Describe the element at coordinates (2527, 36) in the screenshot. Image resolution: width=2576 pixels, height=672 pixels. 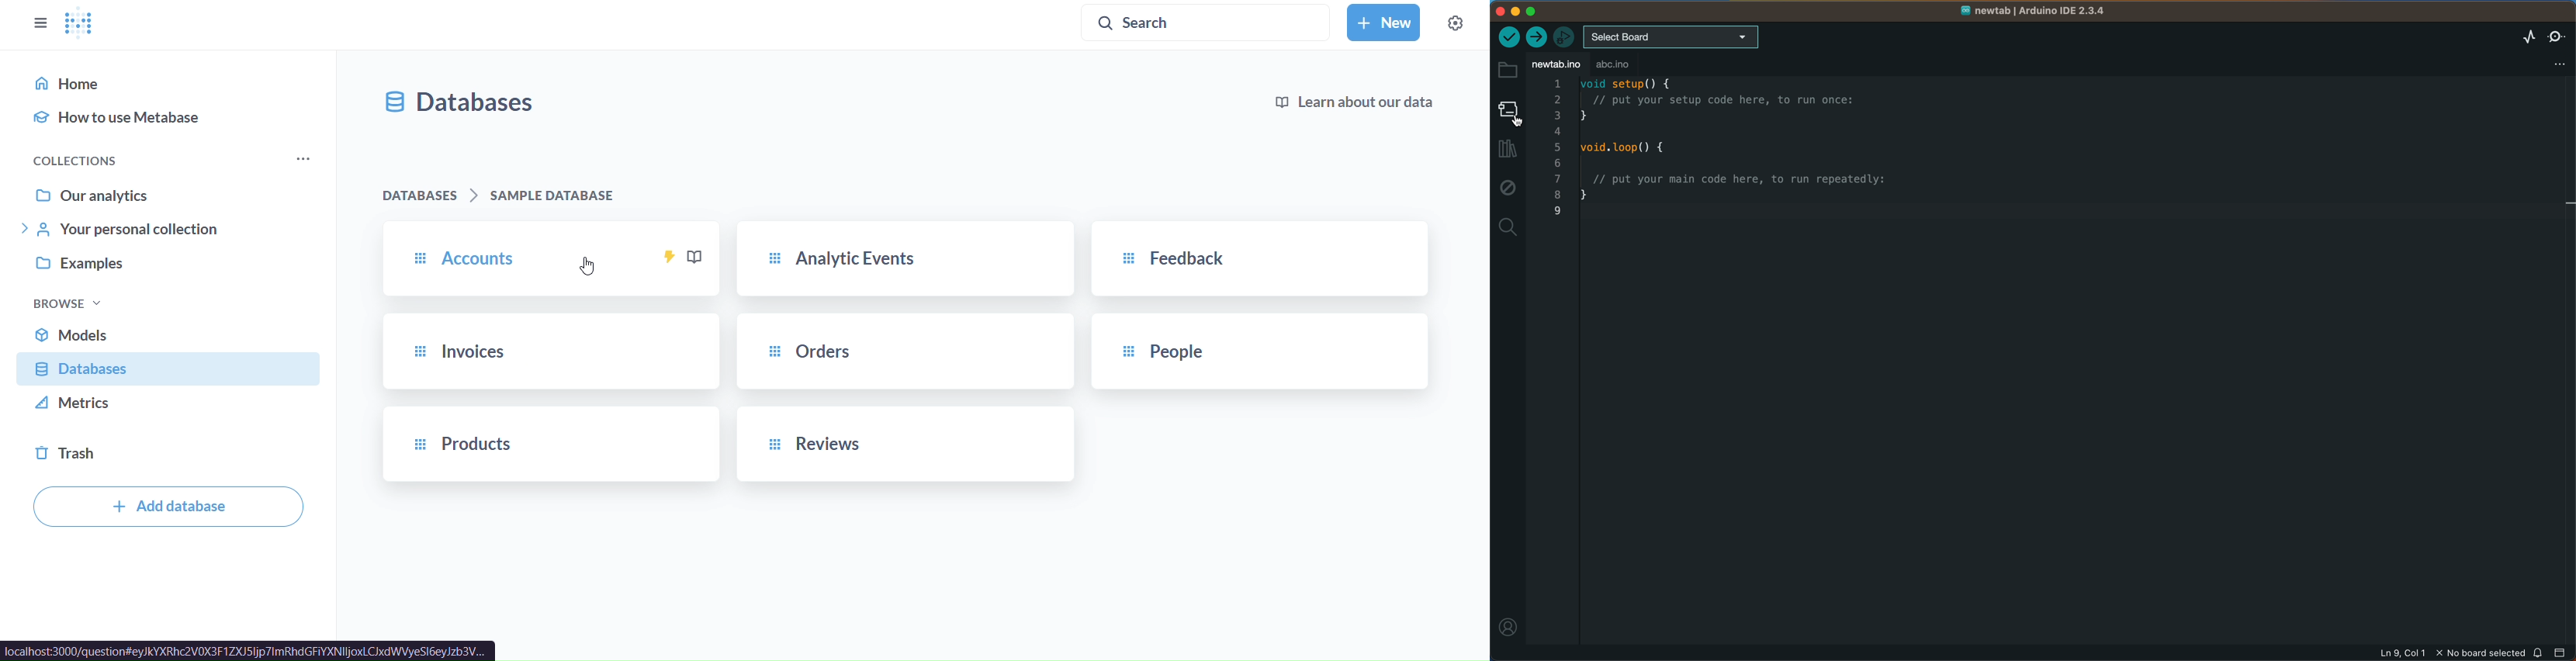
I see `serial plotter` at that location.